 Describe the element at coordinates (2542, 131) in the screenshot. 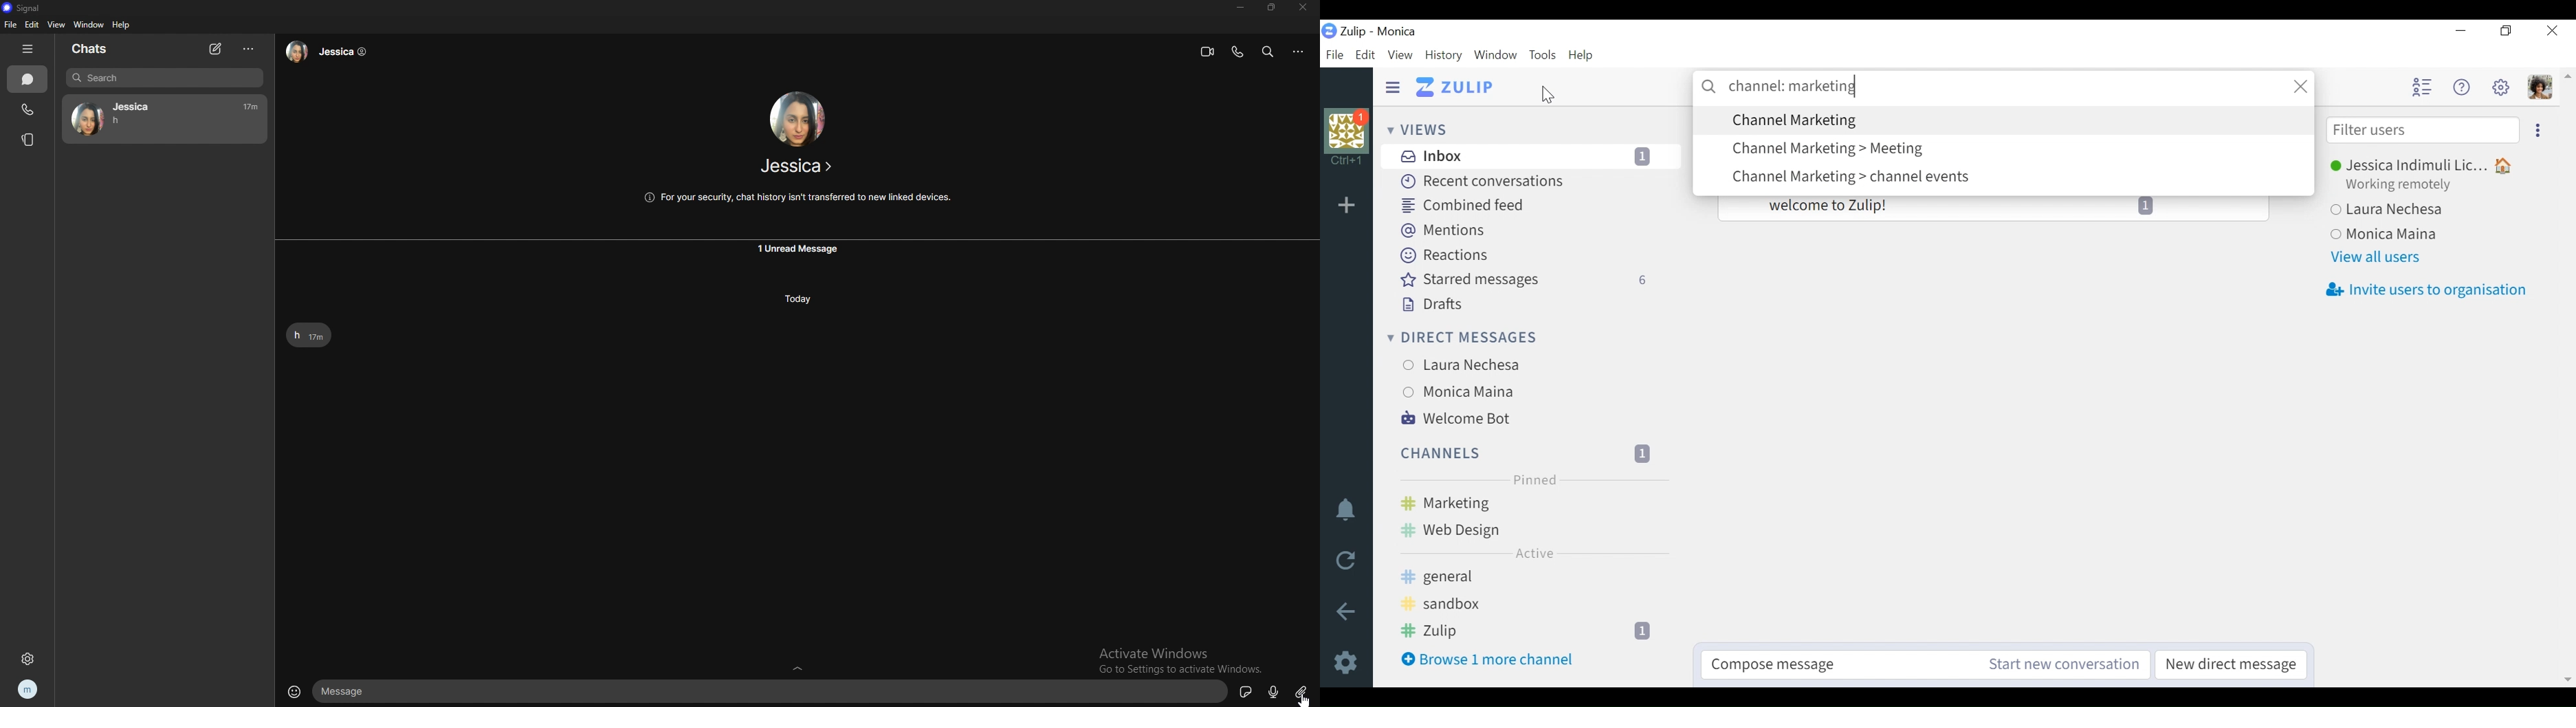

I see `more` at that location.